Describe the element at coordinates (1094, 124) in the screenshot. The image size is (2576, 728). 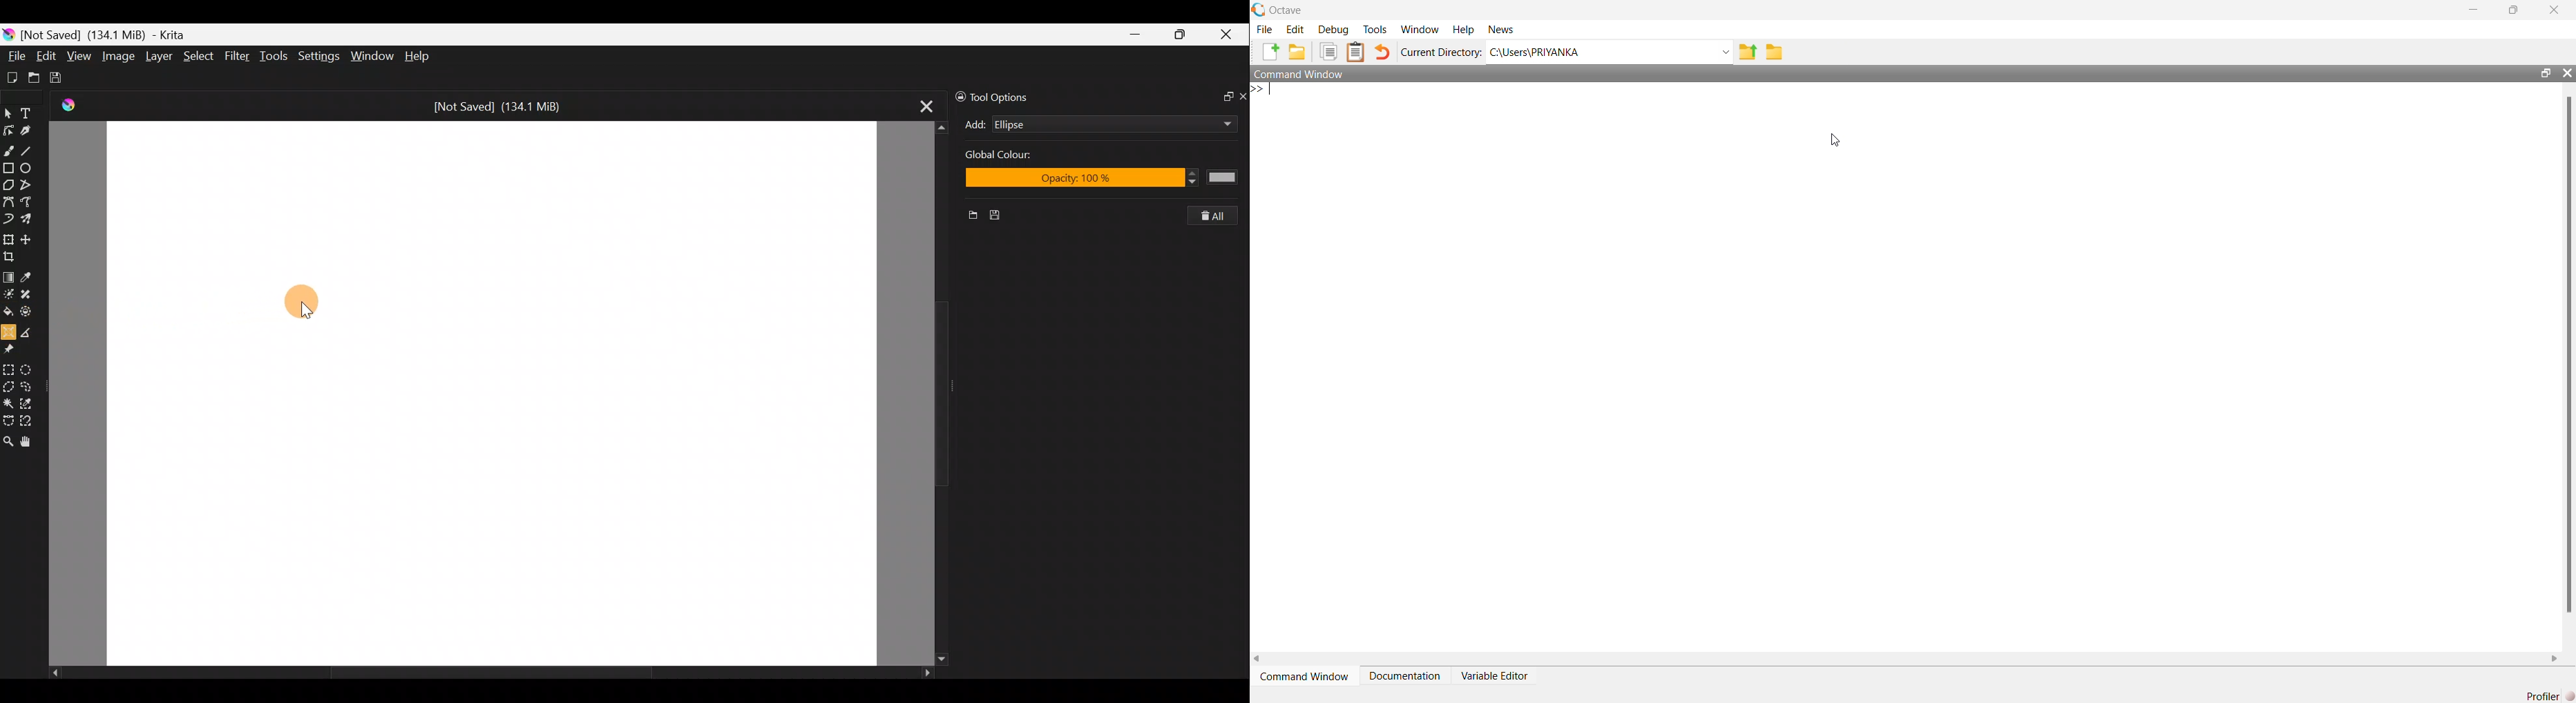
I see `Ellipse` at that location.